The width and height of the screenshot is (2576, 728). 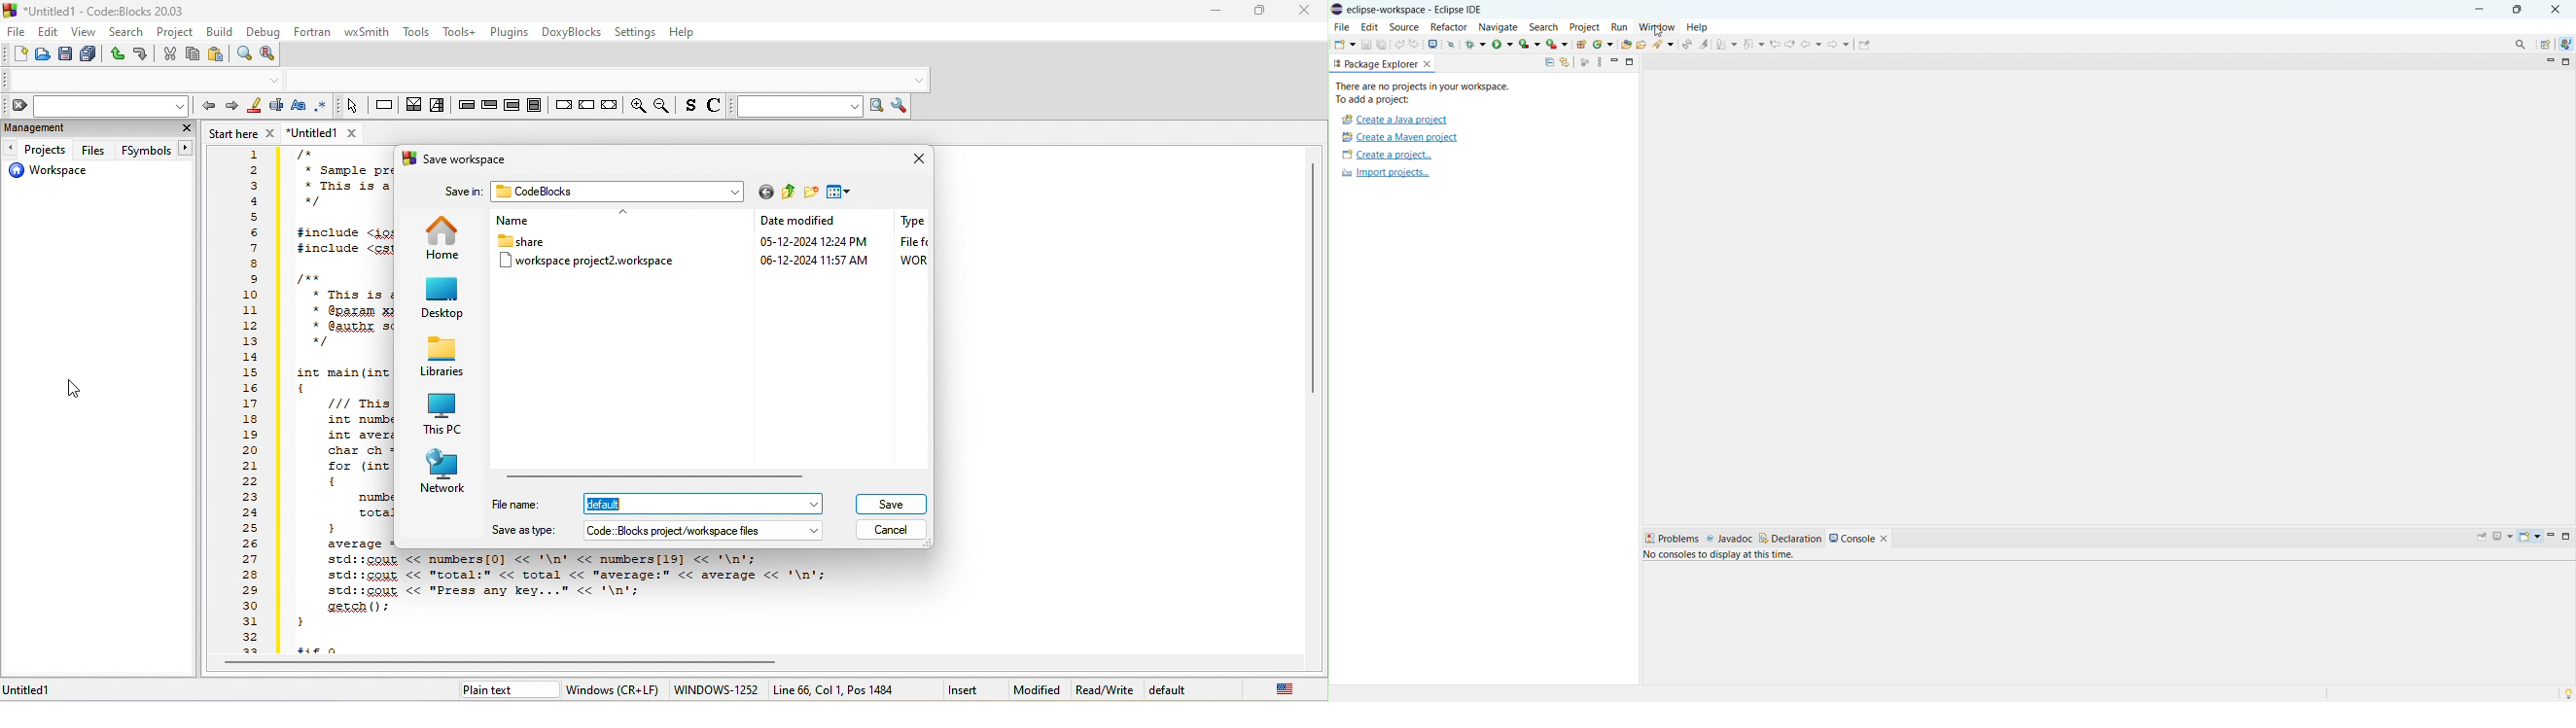 What do you see at coordinates (85, 33) in the screenshot?
I see `view` at bounding box center [85, 33].